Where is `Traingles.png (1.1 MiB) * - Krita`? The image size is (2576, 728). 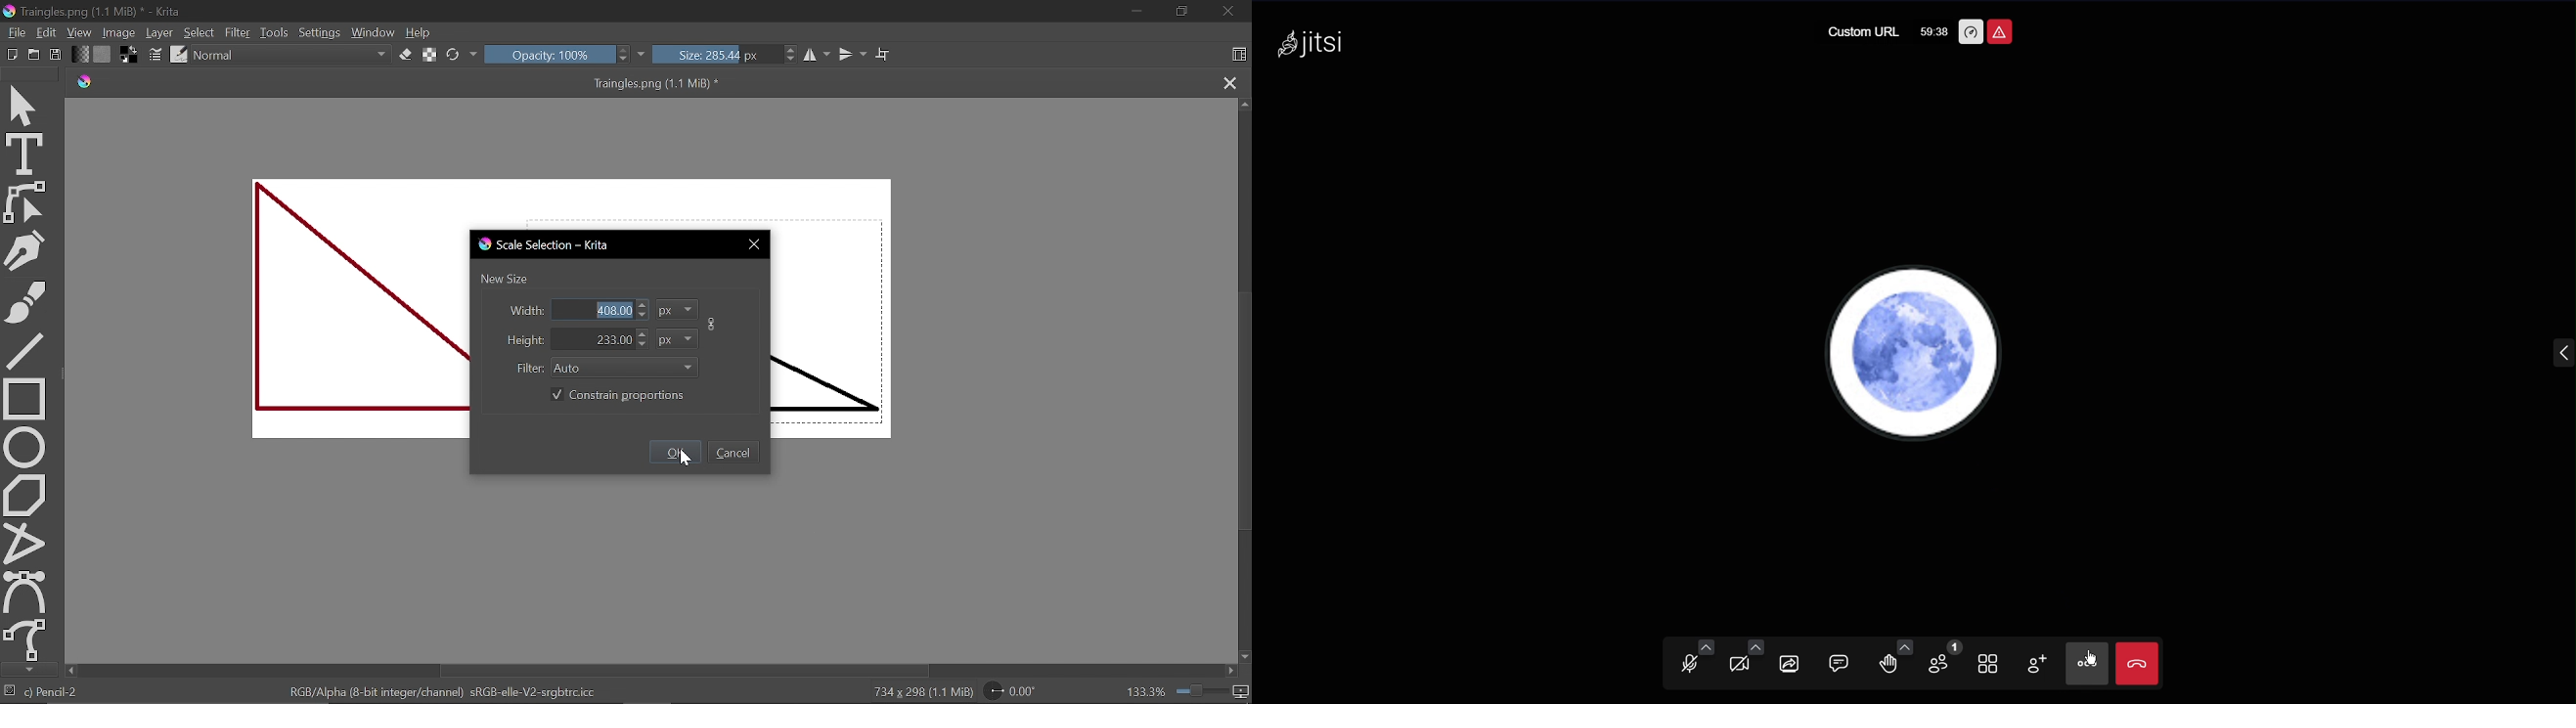
Traingles.png (1.1 MiB) * - Krita is located at coordinates (97, 12).